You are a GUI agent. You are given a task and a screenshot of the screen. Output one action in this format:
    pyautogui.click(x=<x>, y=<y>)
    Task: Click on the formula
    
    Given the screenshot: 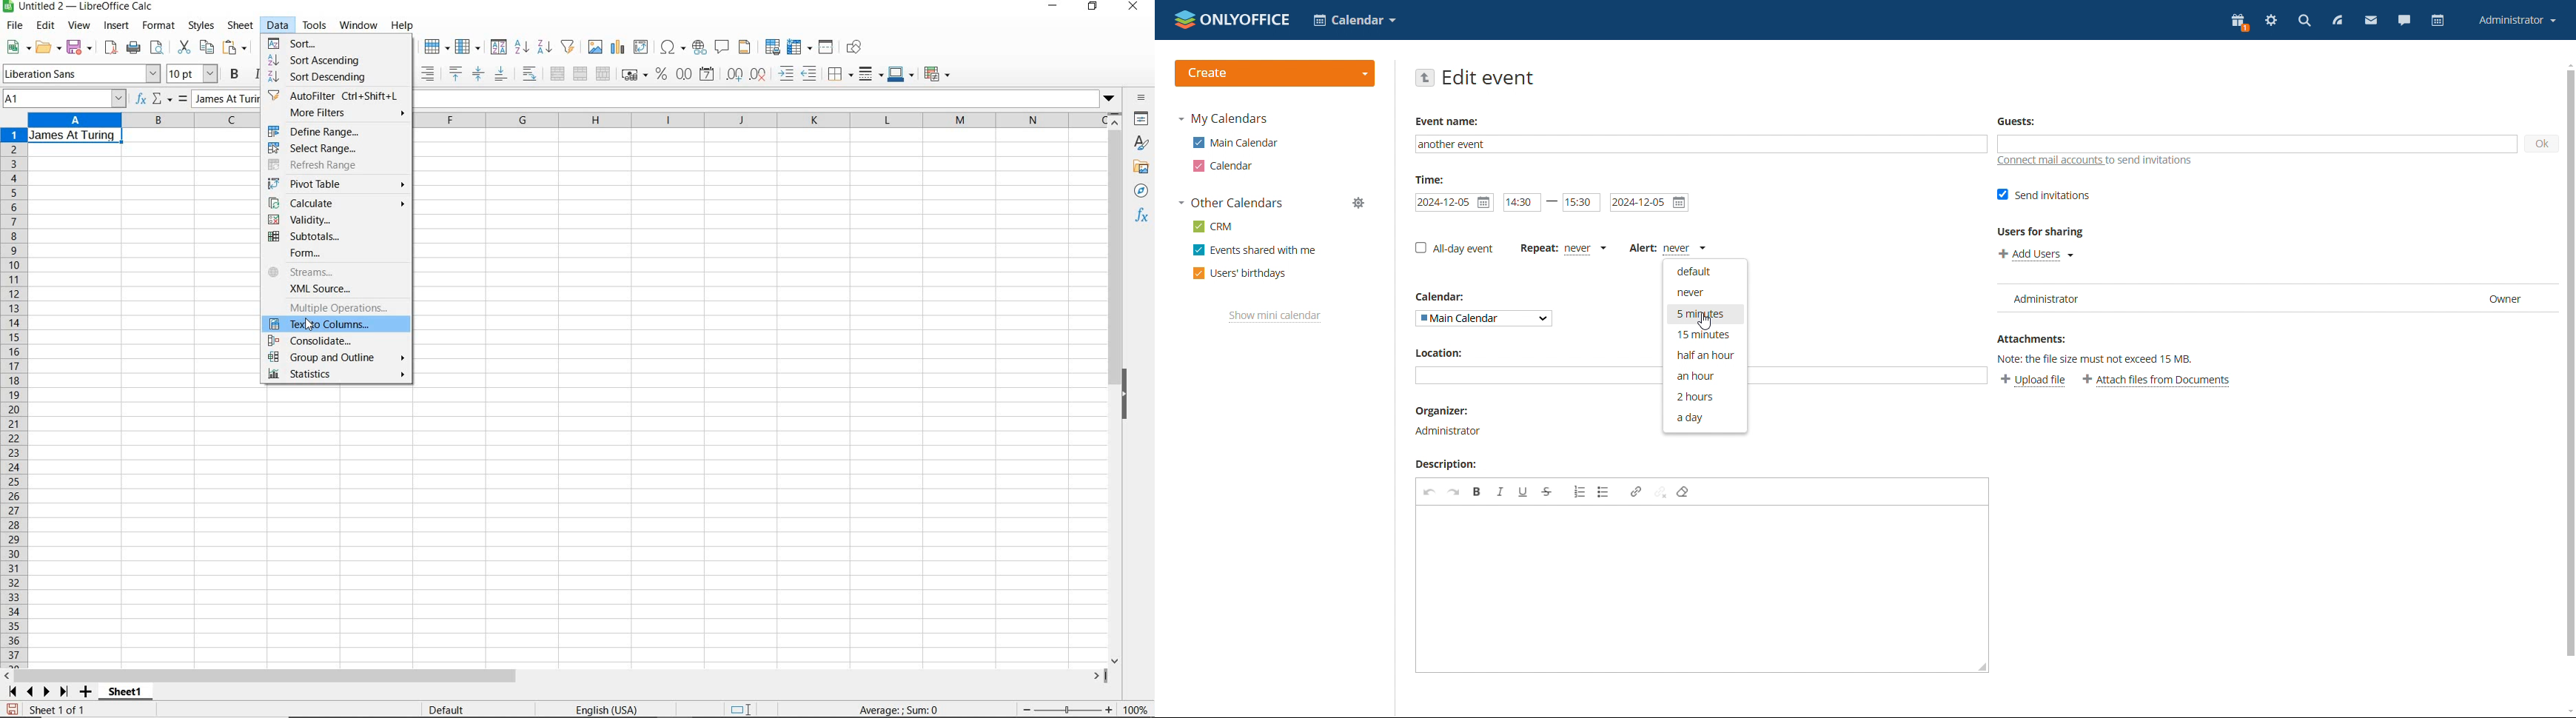 What is the action you would take?
    pyautogui.click(x=182, y=100)
    